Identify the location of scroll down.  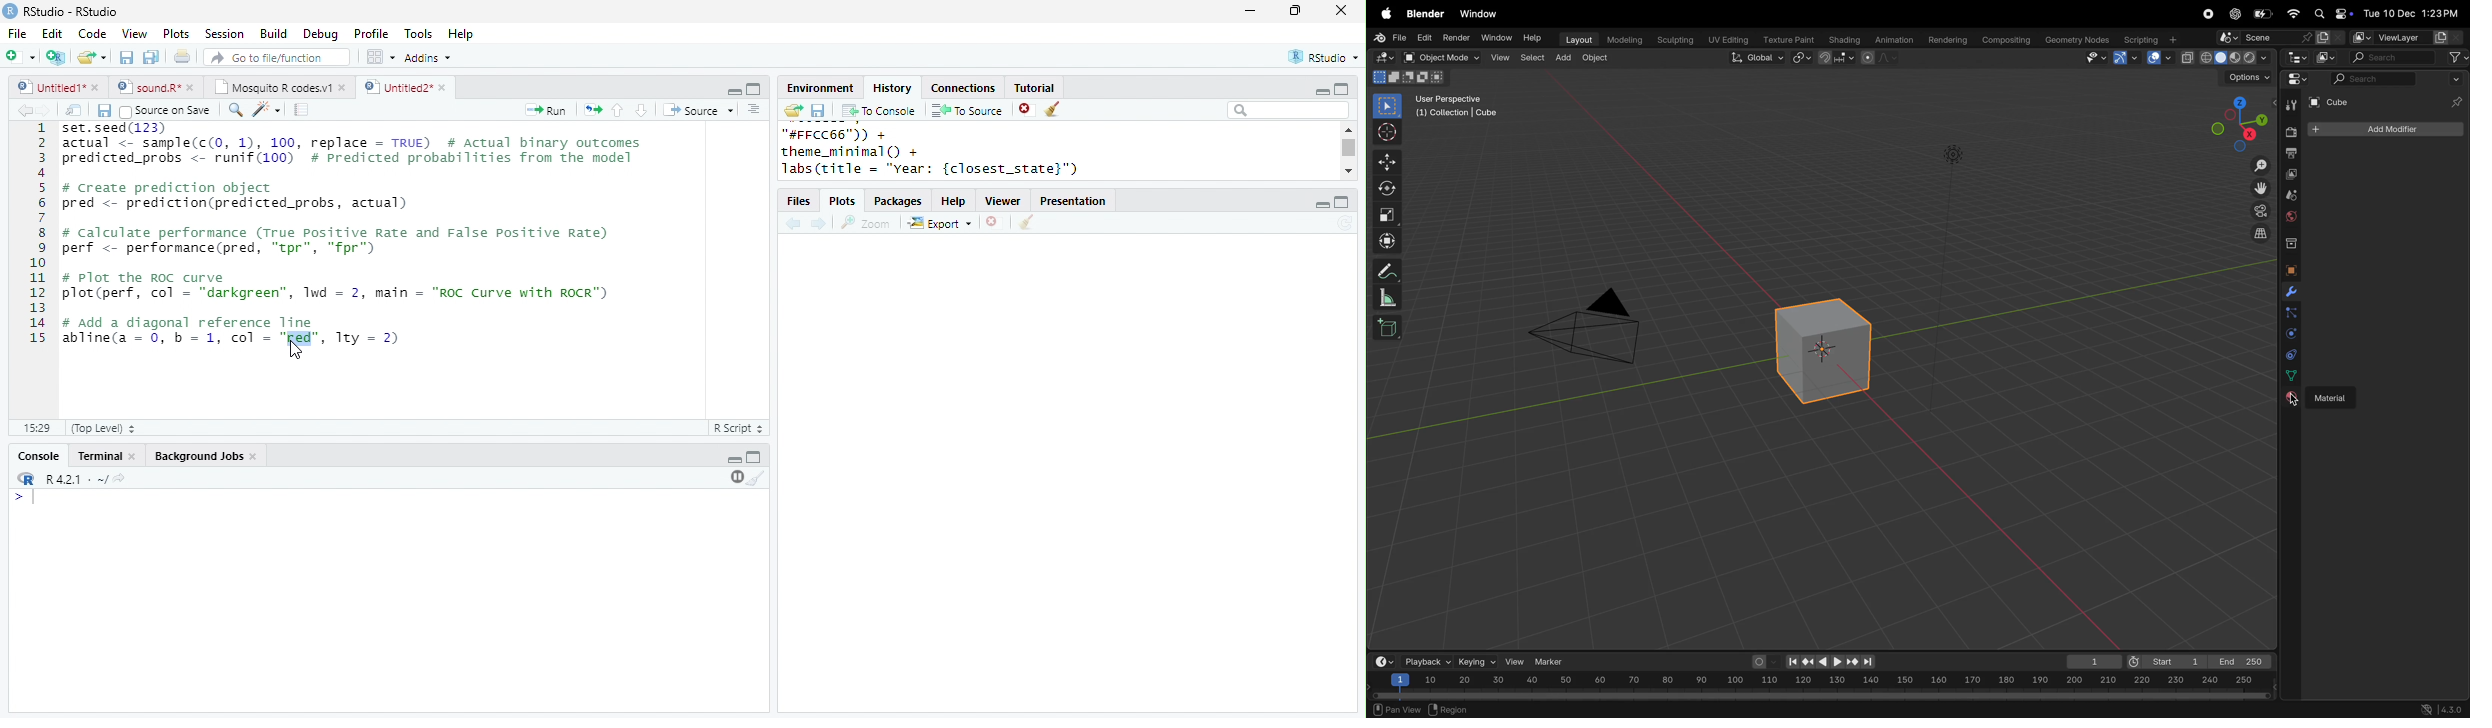
(1348, 170).